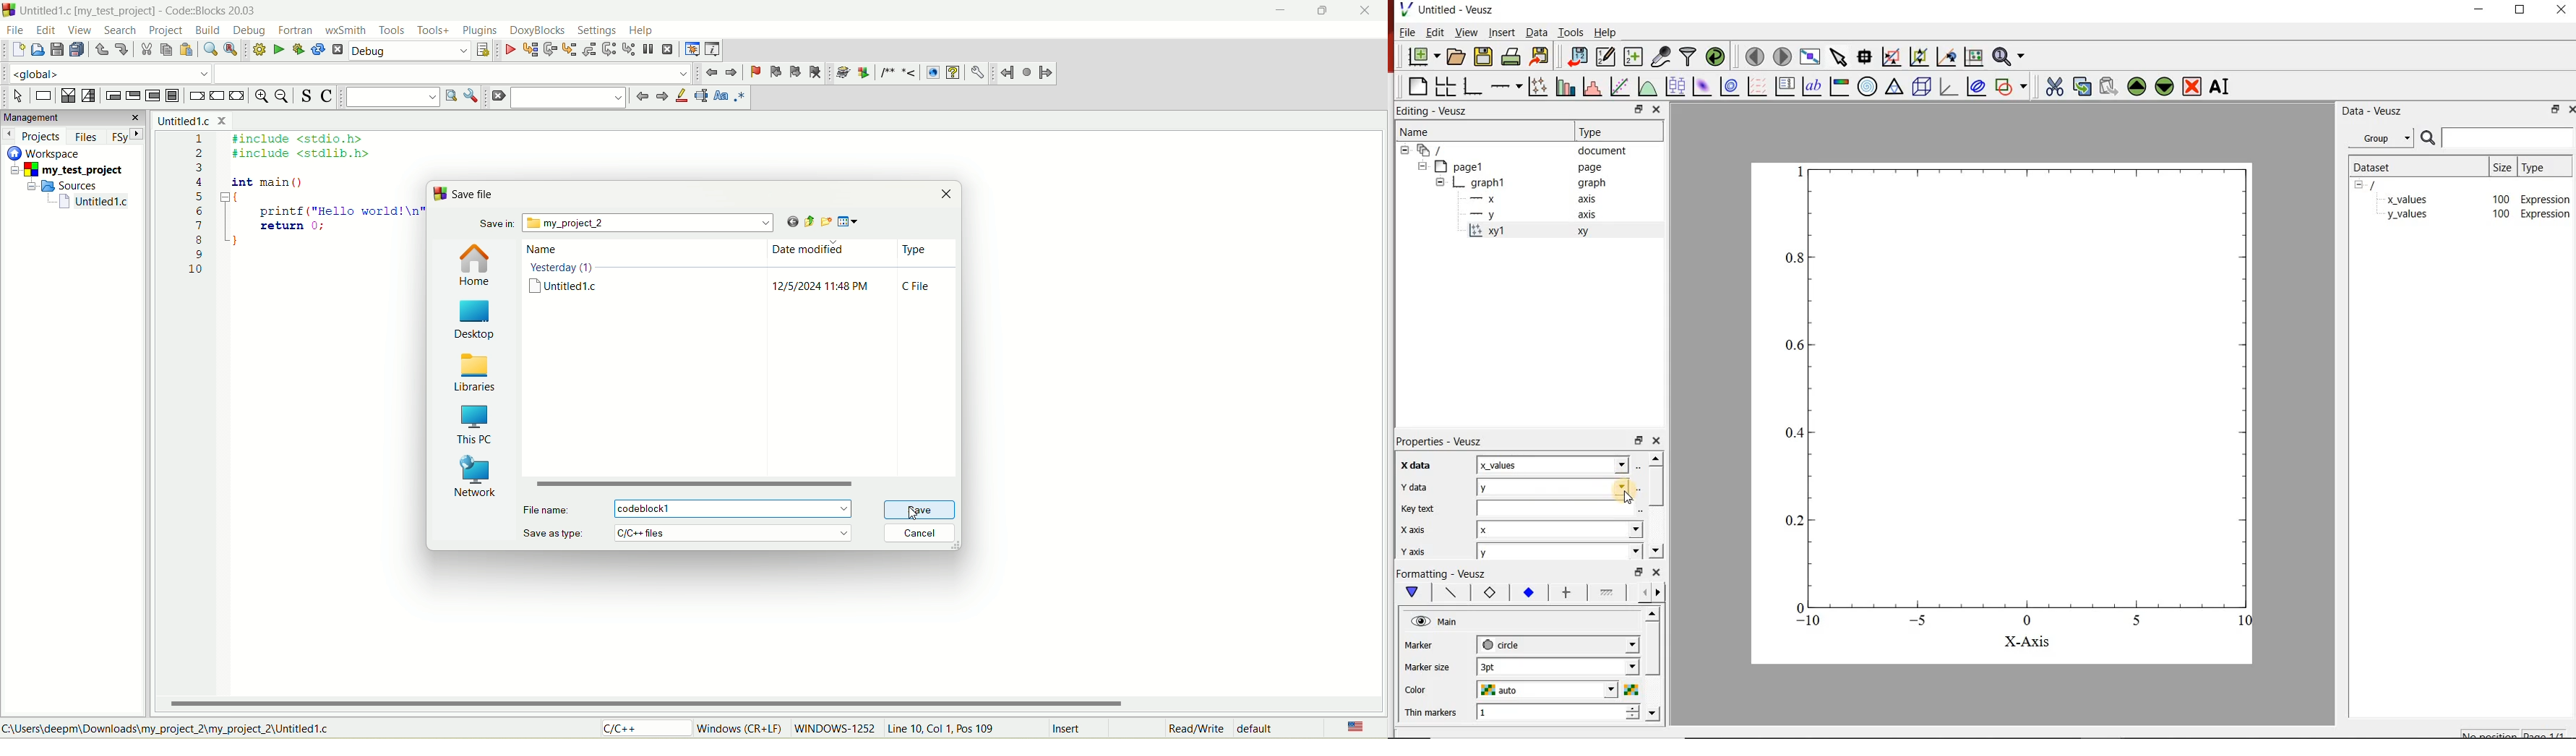 The width and height of the screenshot is (2576, 756). Describe the element at coordinates (1565, 86) in the screenshot. I see `plot bar charts` at that location.